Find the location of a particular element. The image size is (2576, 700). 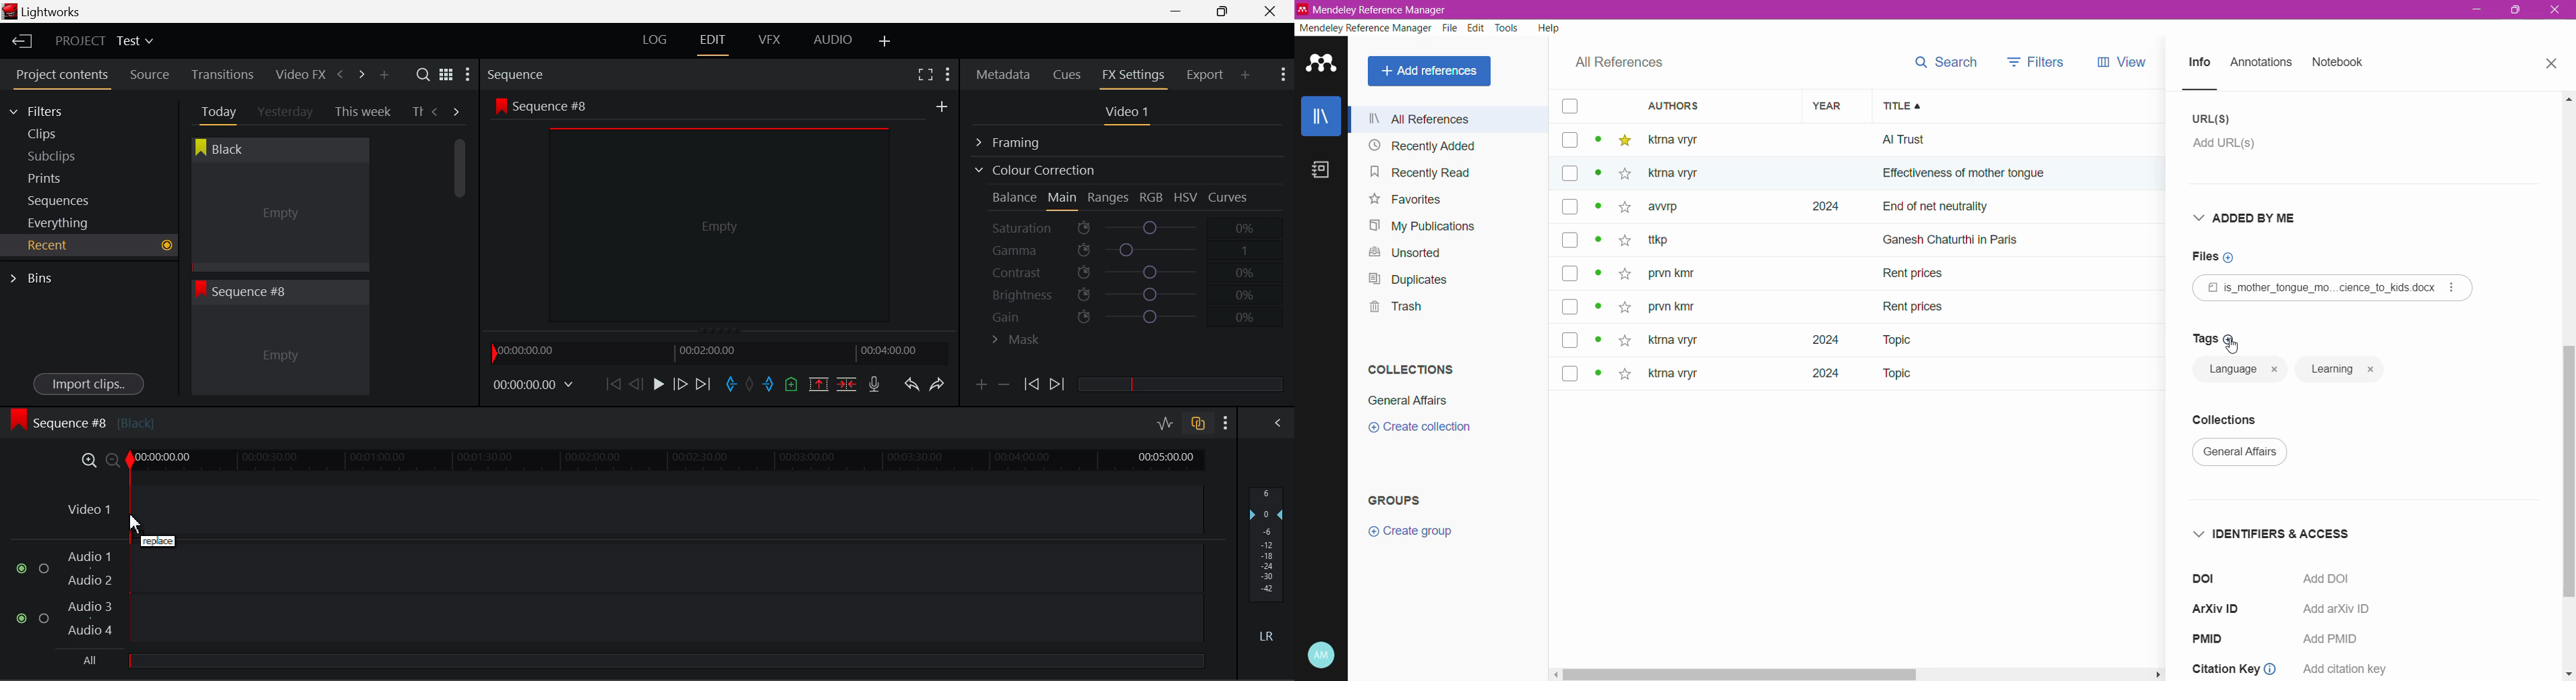

All References is located at coordinates (1432, 71).